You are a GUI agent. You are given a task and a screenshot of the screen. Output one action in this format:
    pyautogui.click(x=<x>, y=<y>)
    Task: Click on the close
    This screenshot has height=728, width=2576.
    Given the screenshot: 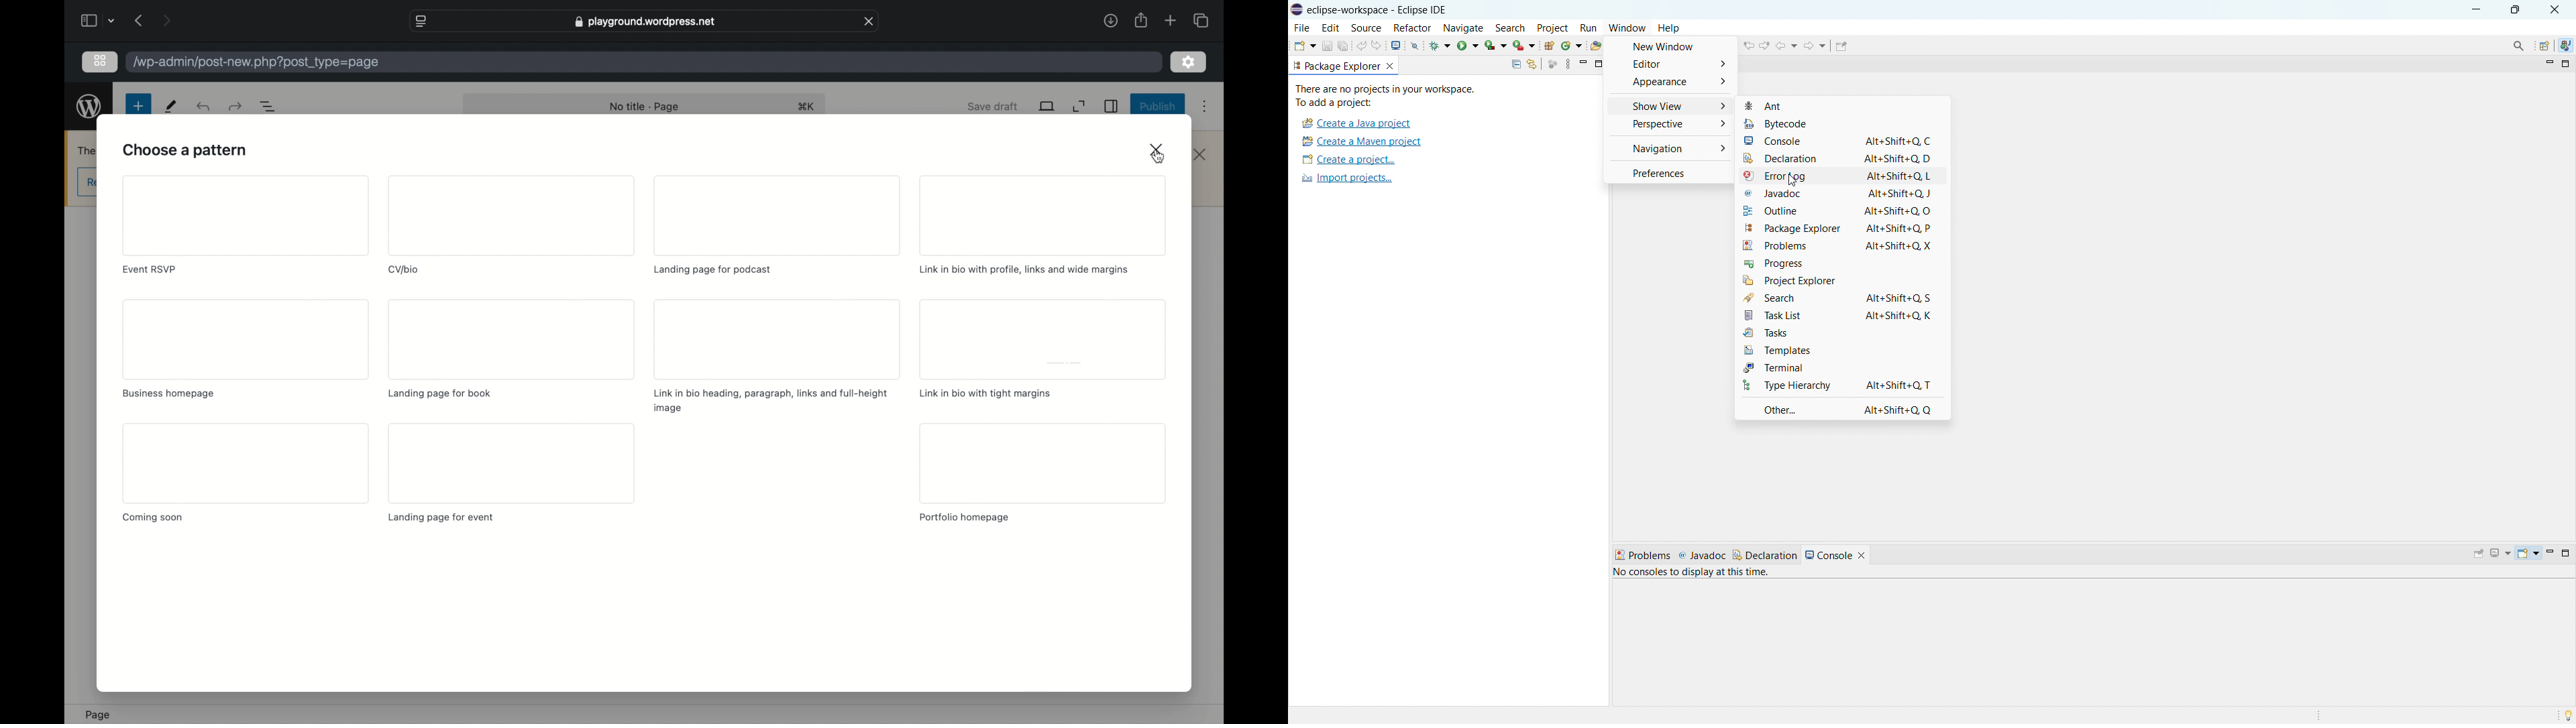 What is the action you would take?
    pyautogui.click(x=1158, y=149)
    